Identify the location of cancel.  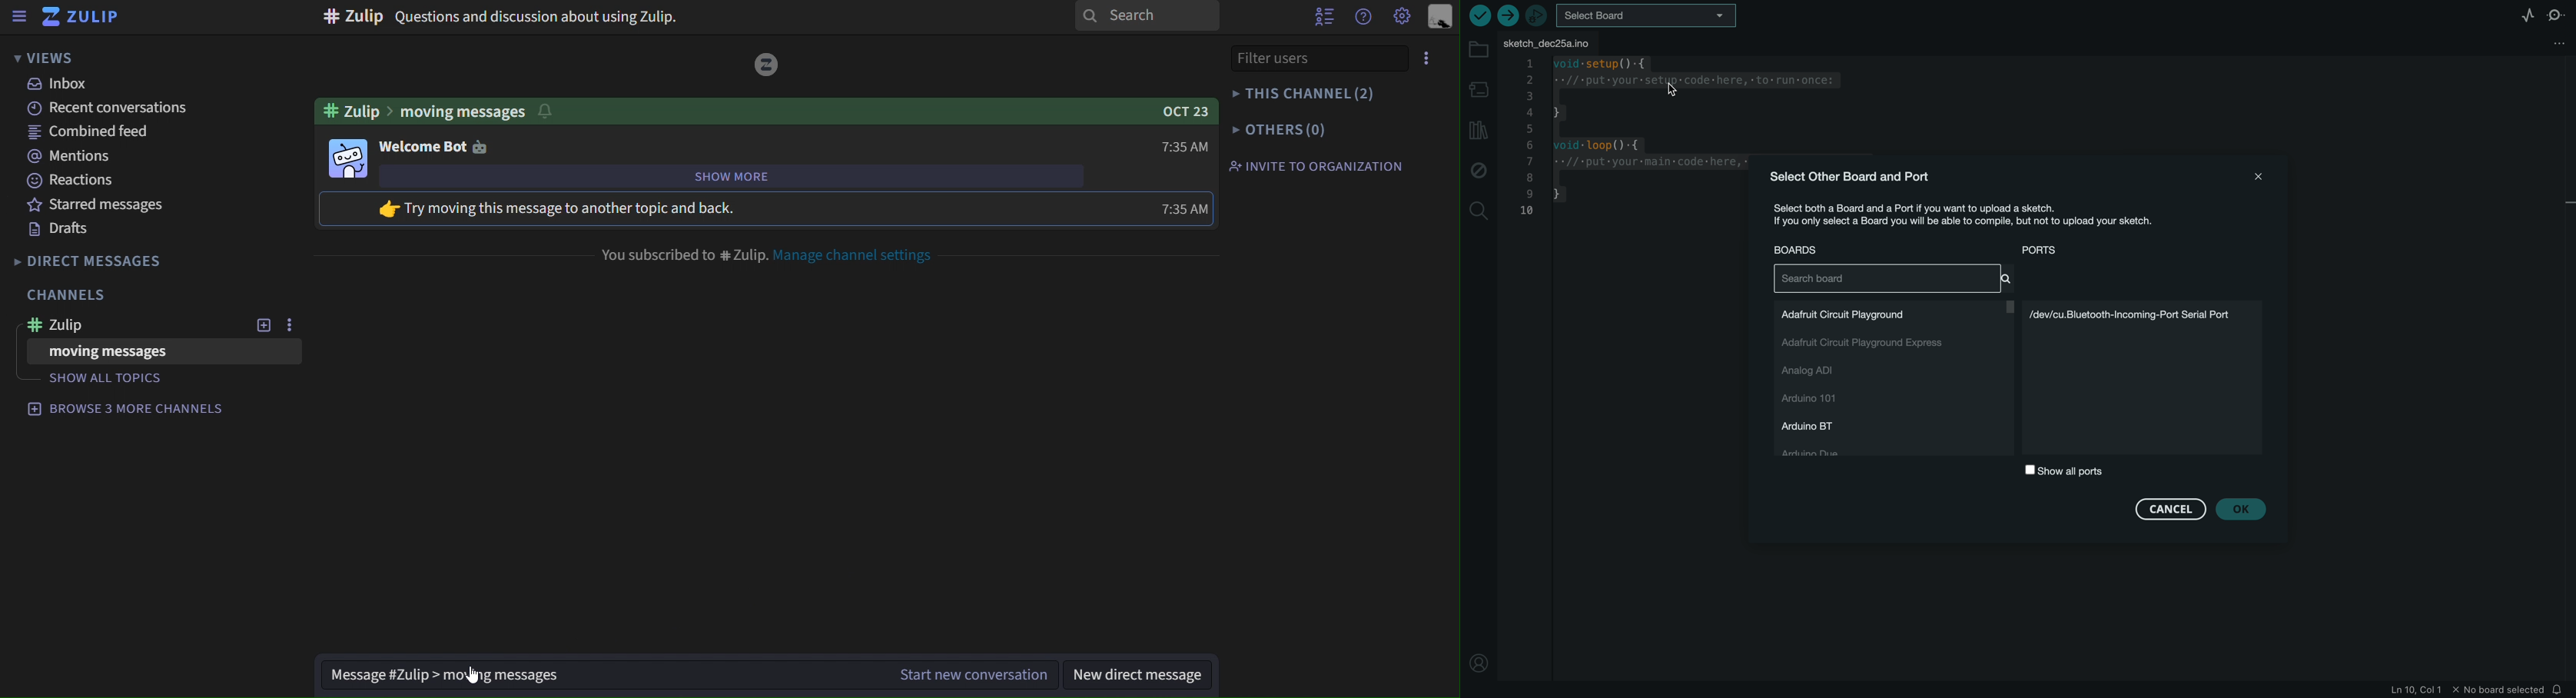
(2171, 507).